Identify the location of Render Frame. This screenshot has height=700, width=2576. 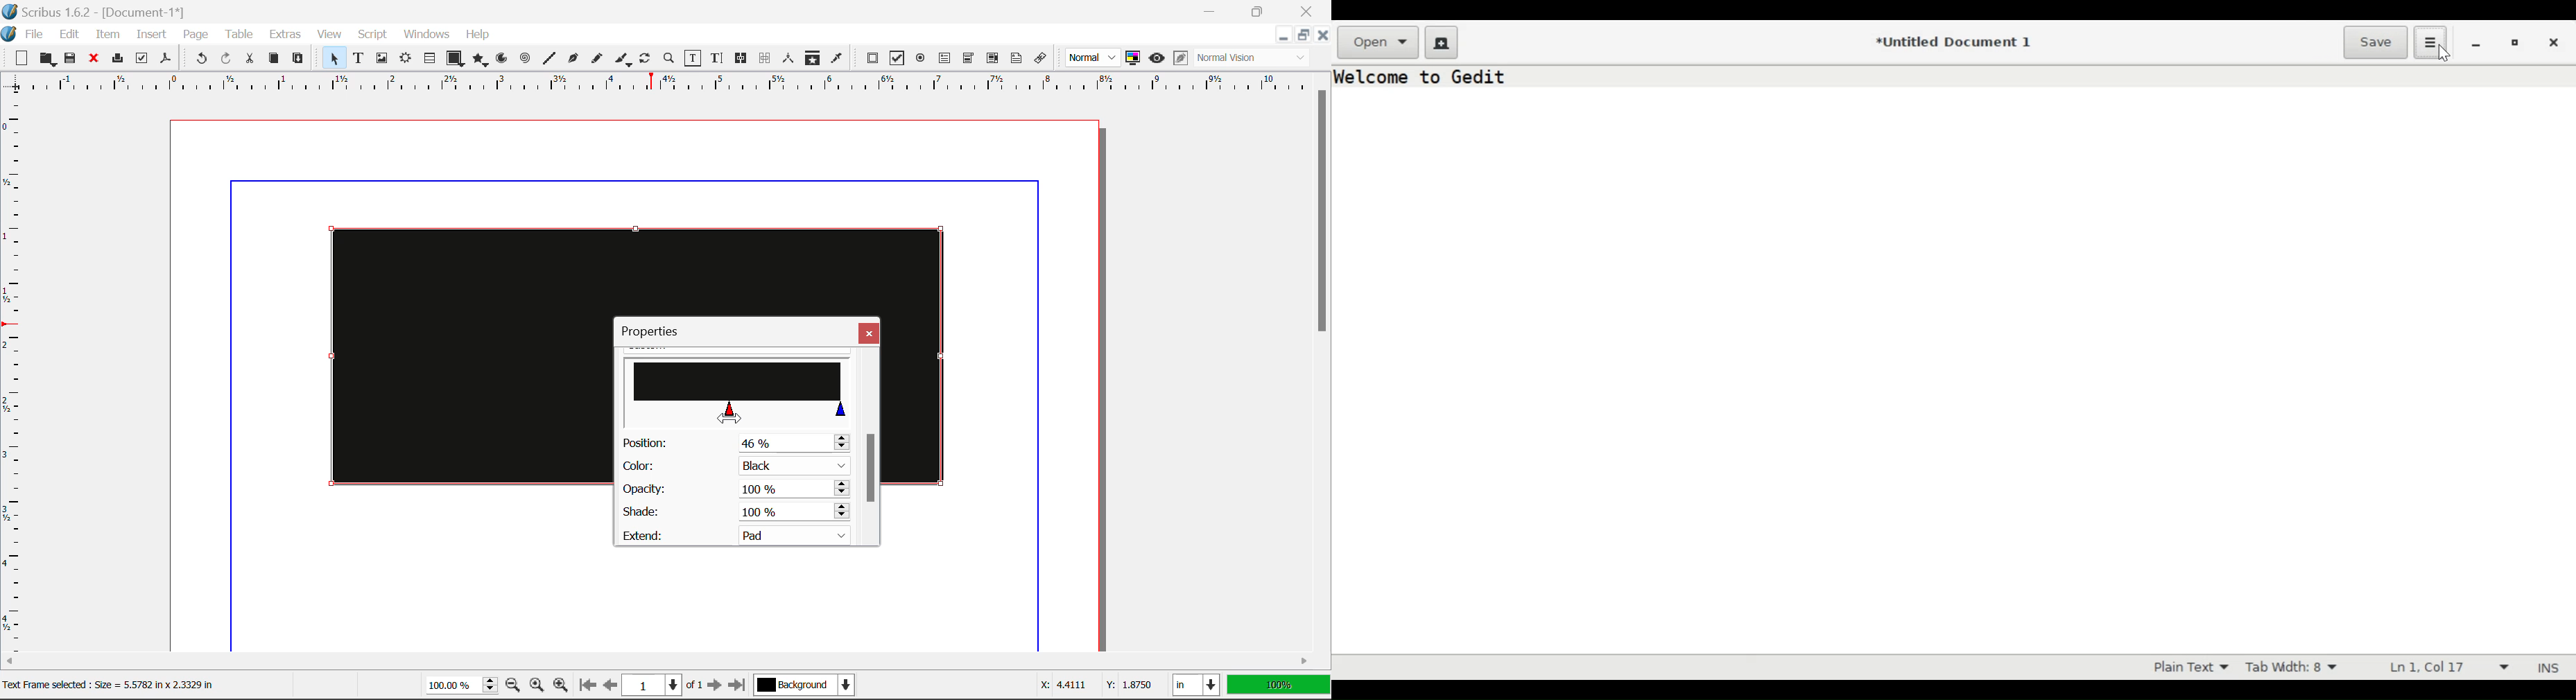
(405, 60).